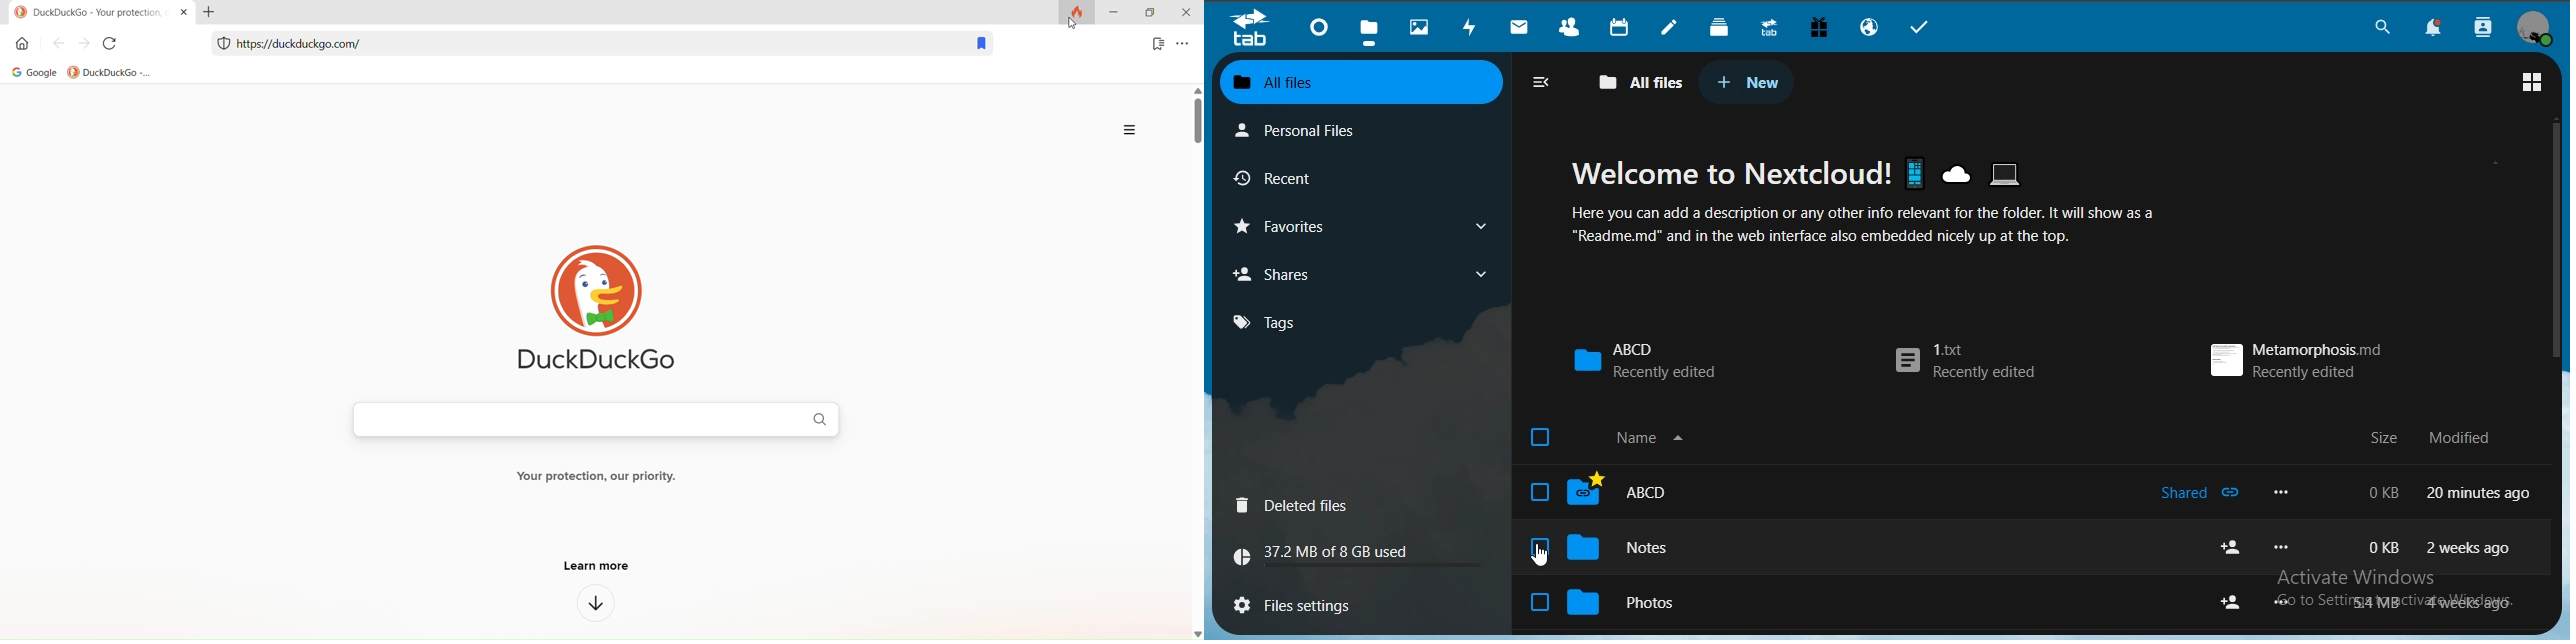  What do you see at coordinates (2435, 29) in the screenshot?
I see `notifications` at bounding box center [2435, 29].